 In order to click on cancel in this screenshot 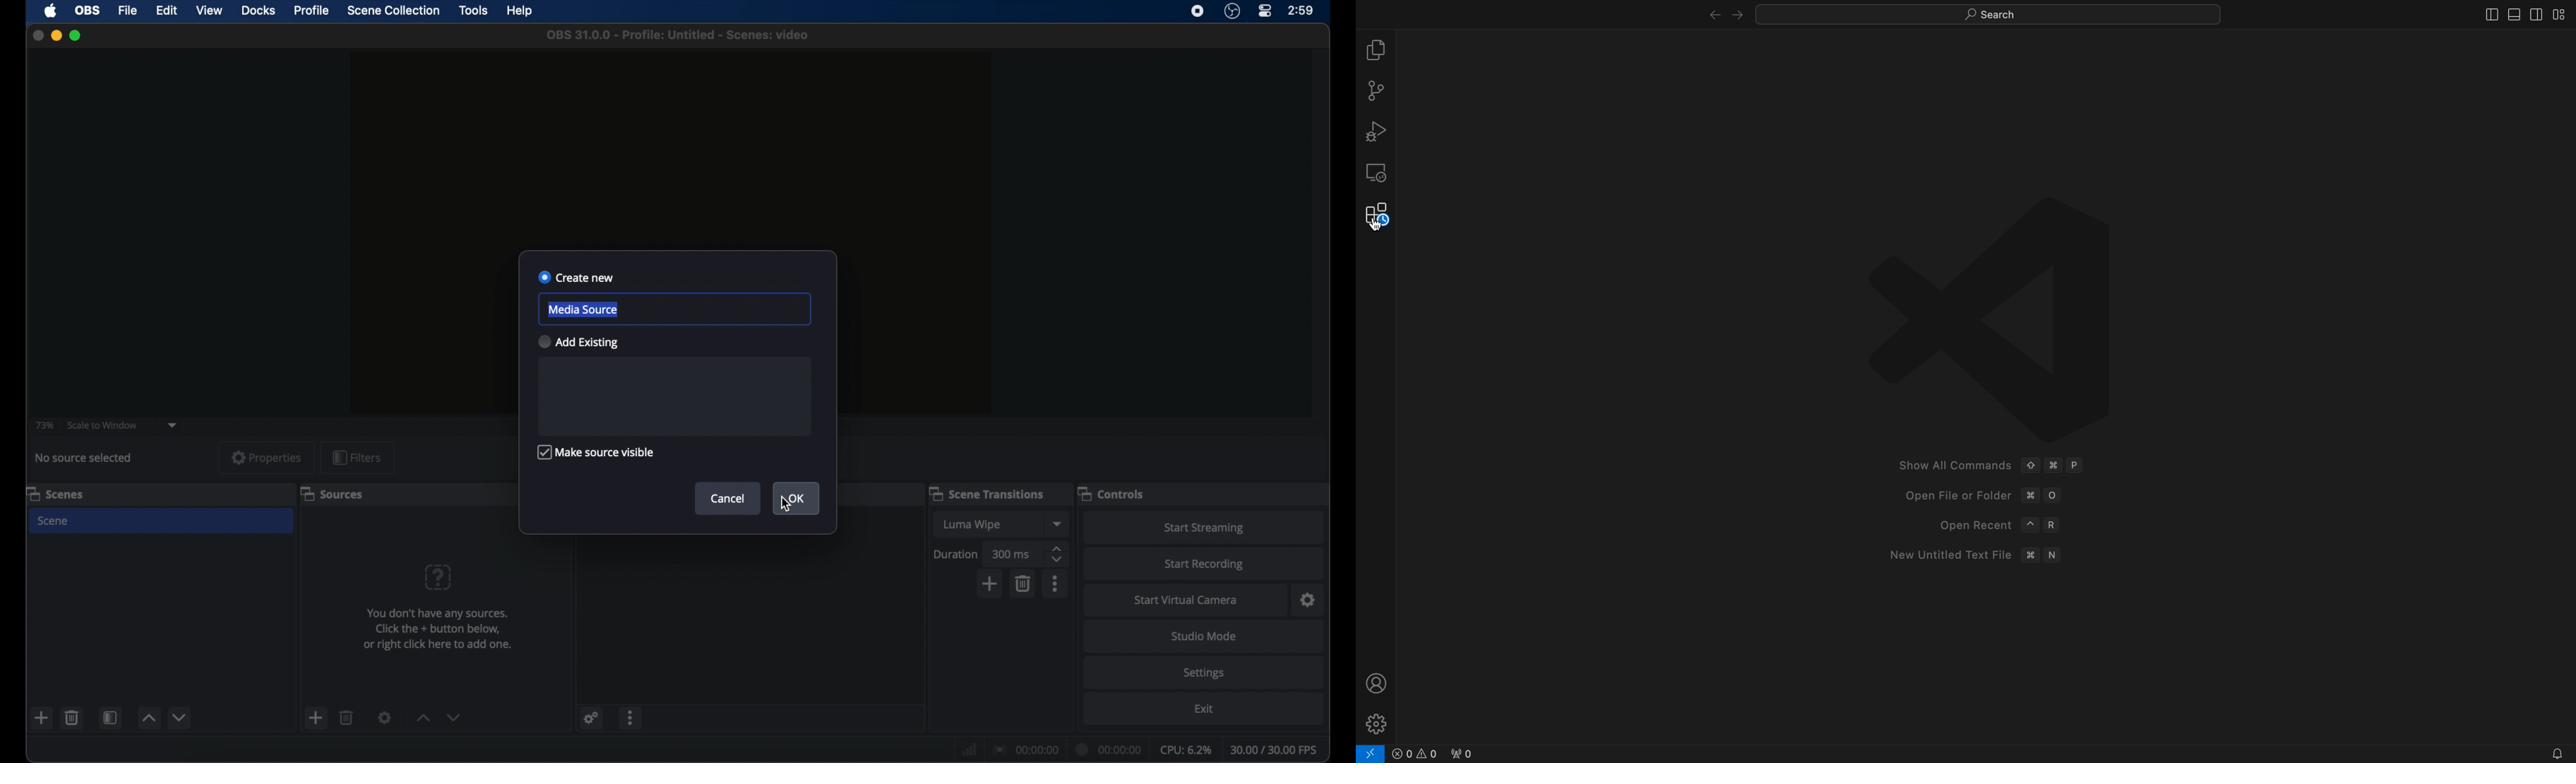, I will do `click(730, 498)`.